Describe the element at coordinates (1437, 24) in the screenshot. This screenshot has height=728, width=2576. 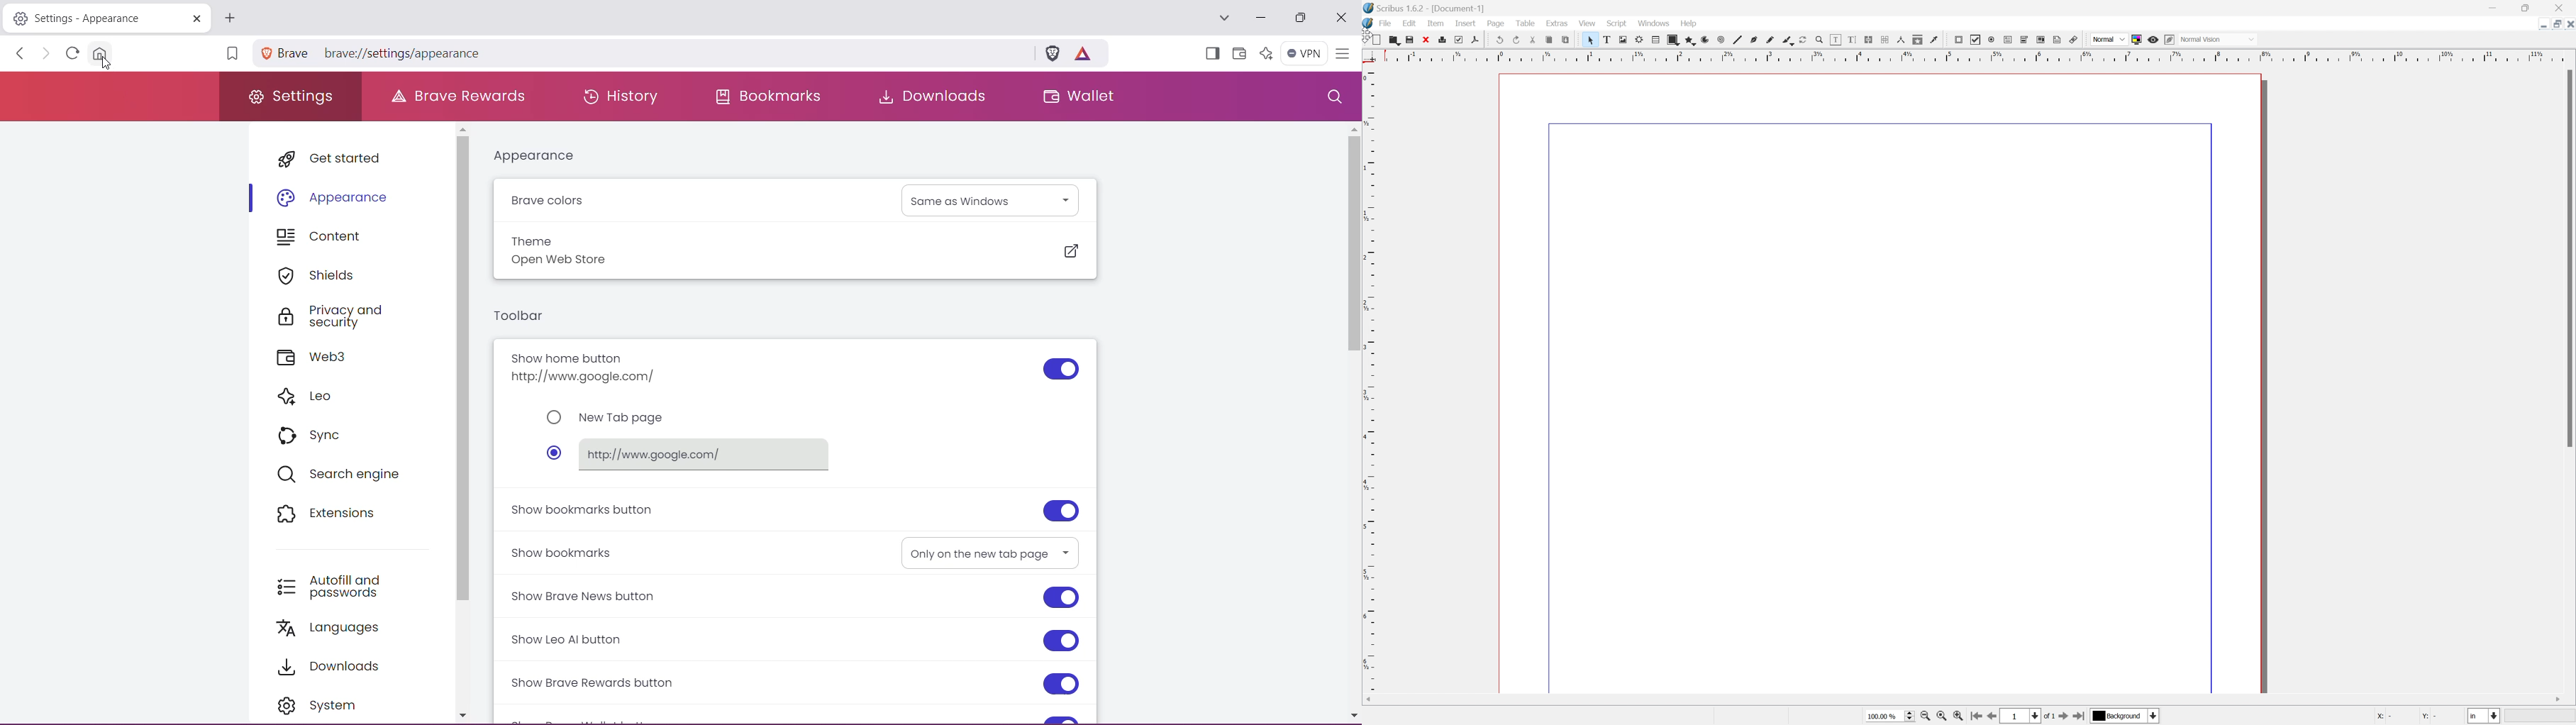
I see `item` at that location.